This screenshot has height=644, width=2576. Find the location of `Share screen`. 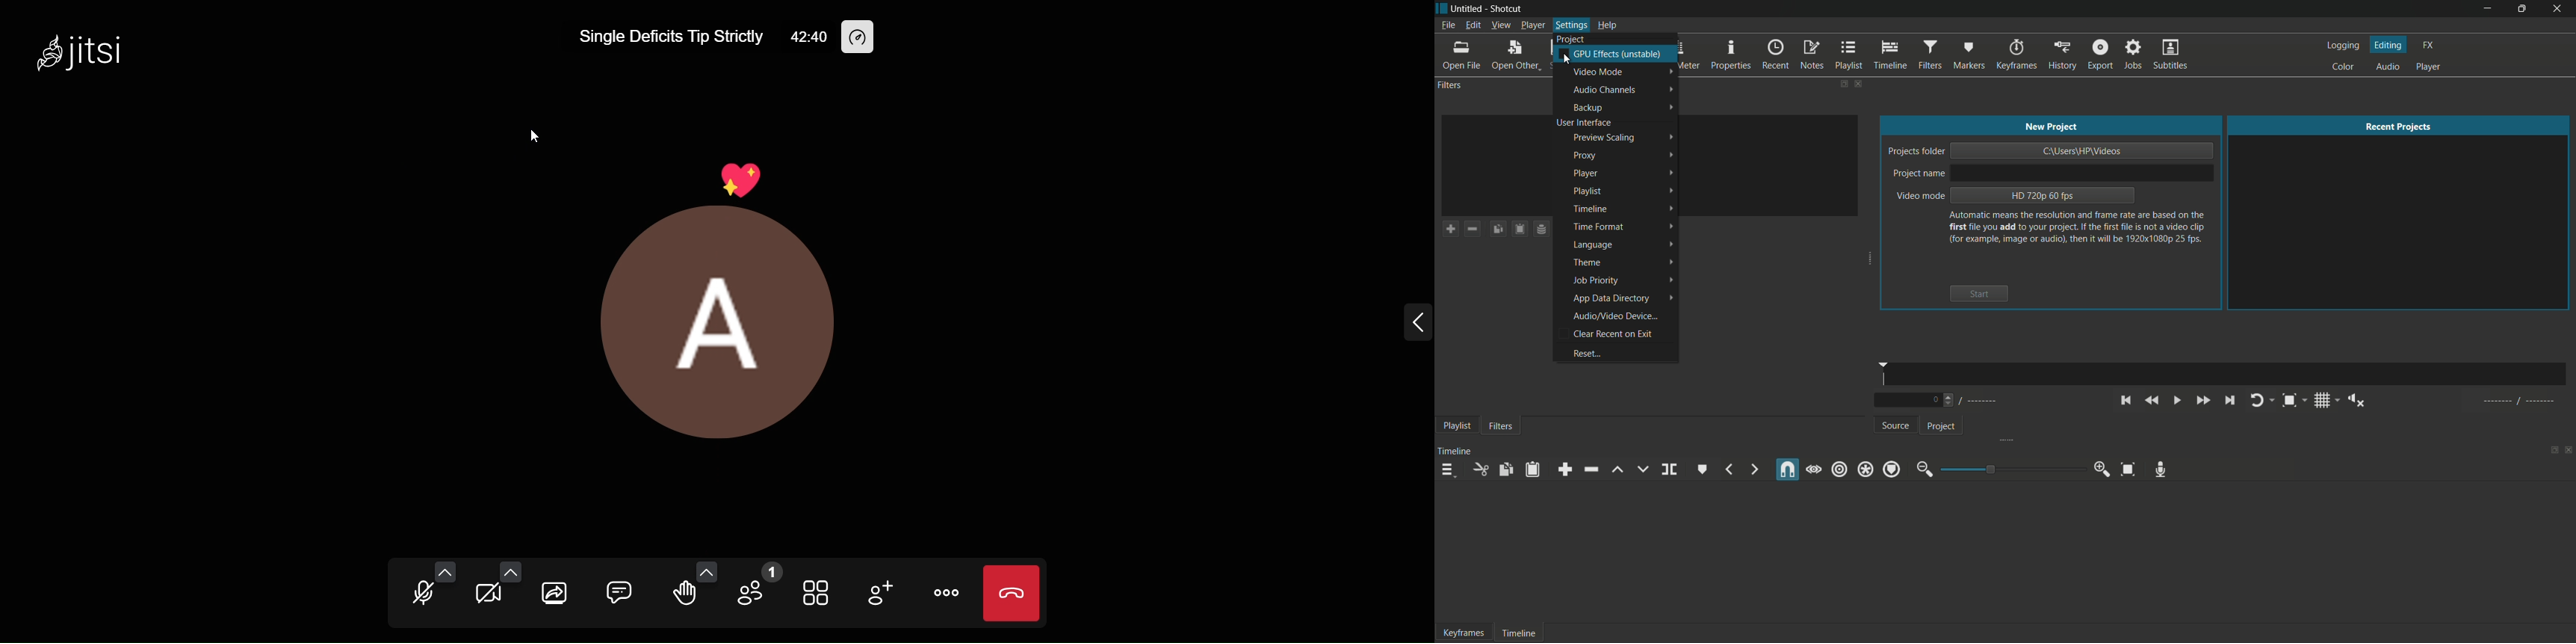

Share screen is located at coordinates (553, 592).